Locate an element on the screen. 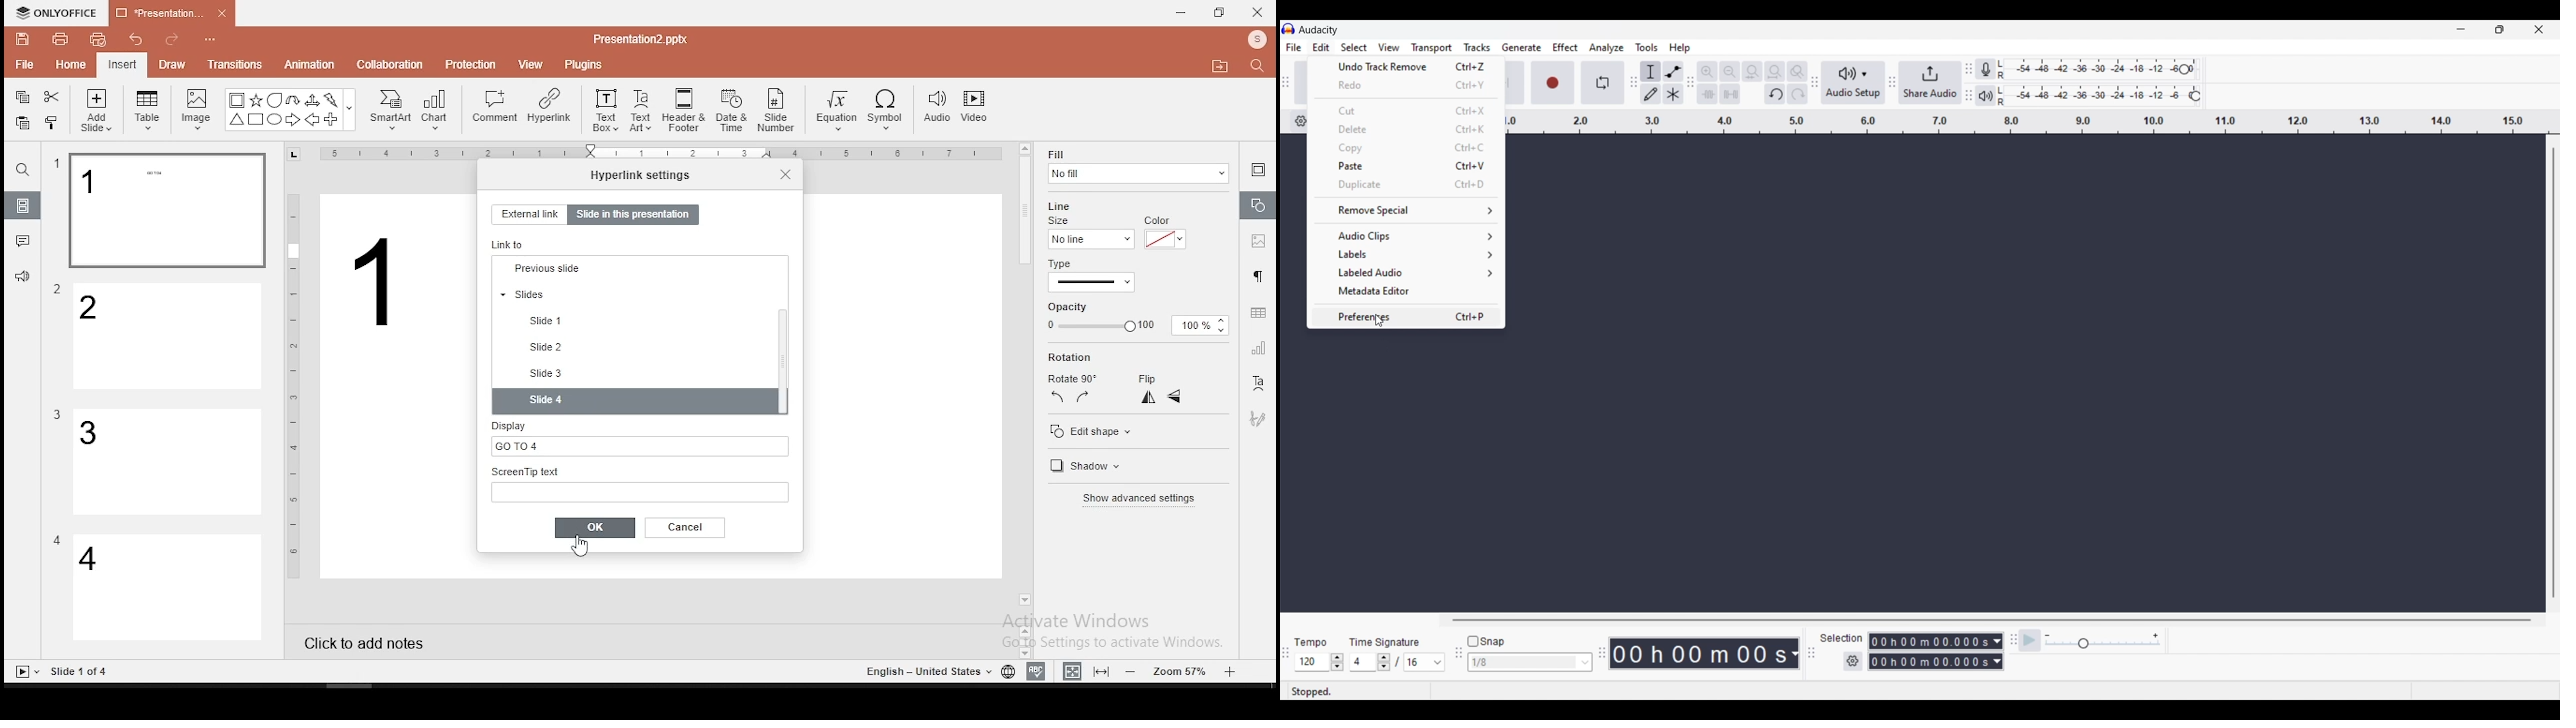 Image resolution: width=2576 pixels, height=728 pixels. Fit project to width is located at coordinates (1775, 71).